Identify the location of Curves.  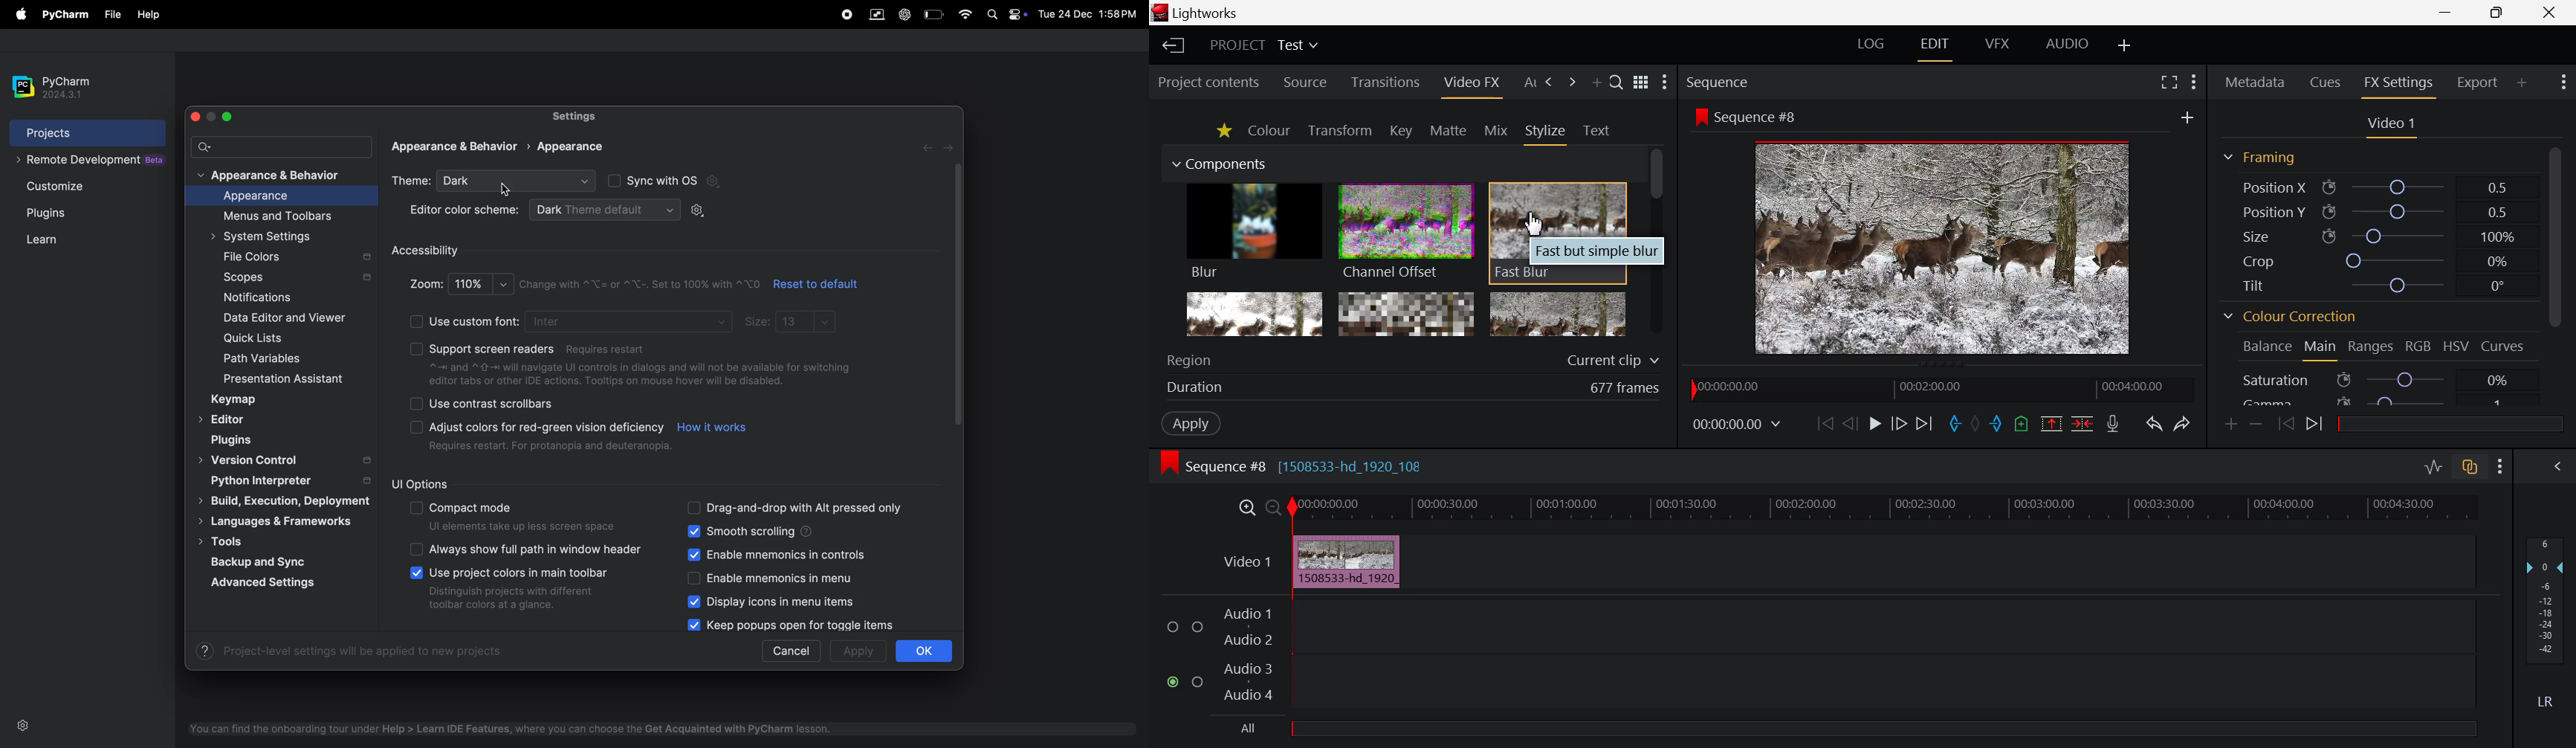
(2502, 346).